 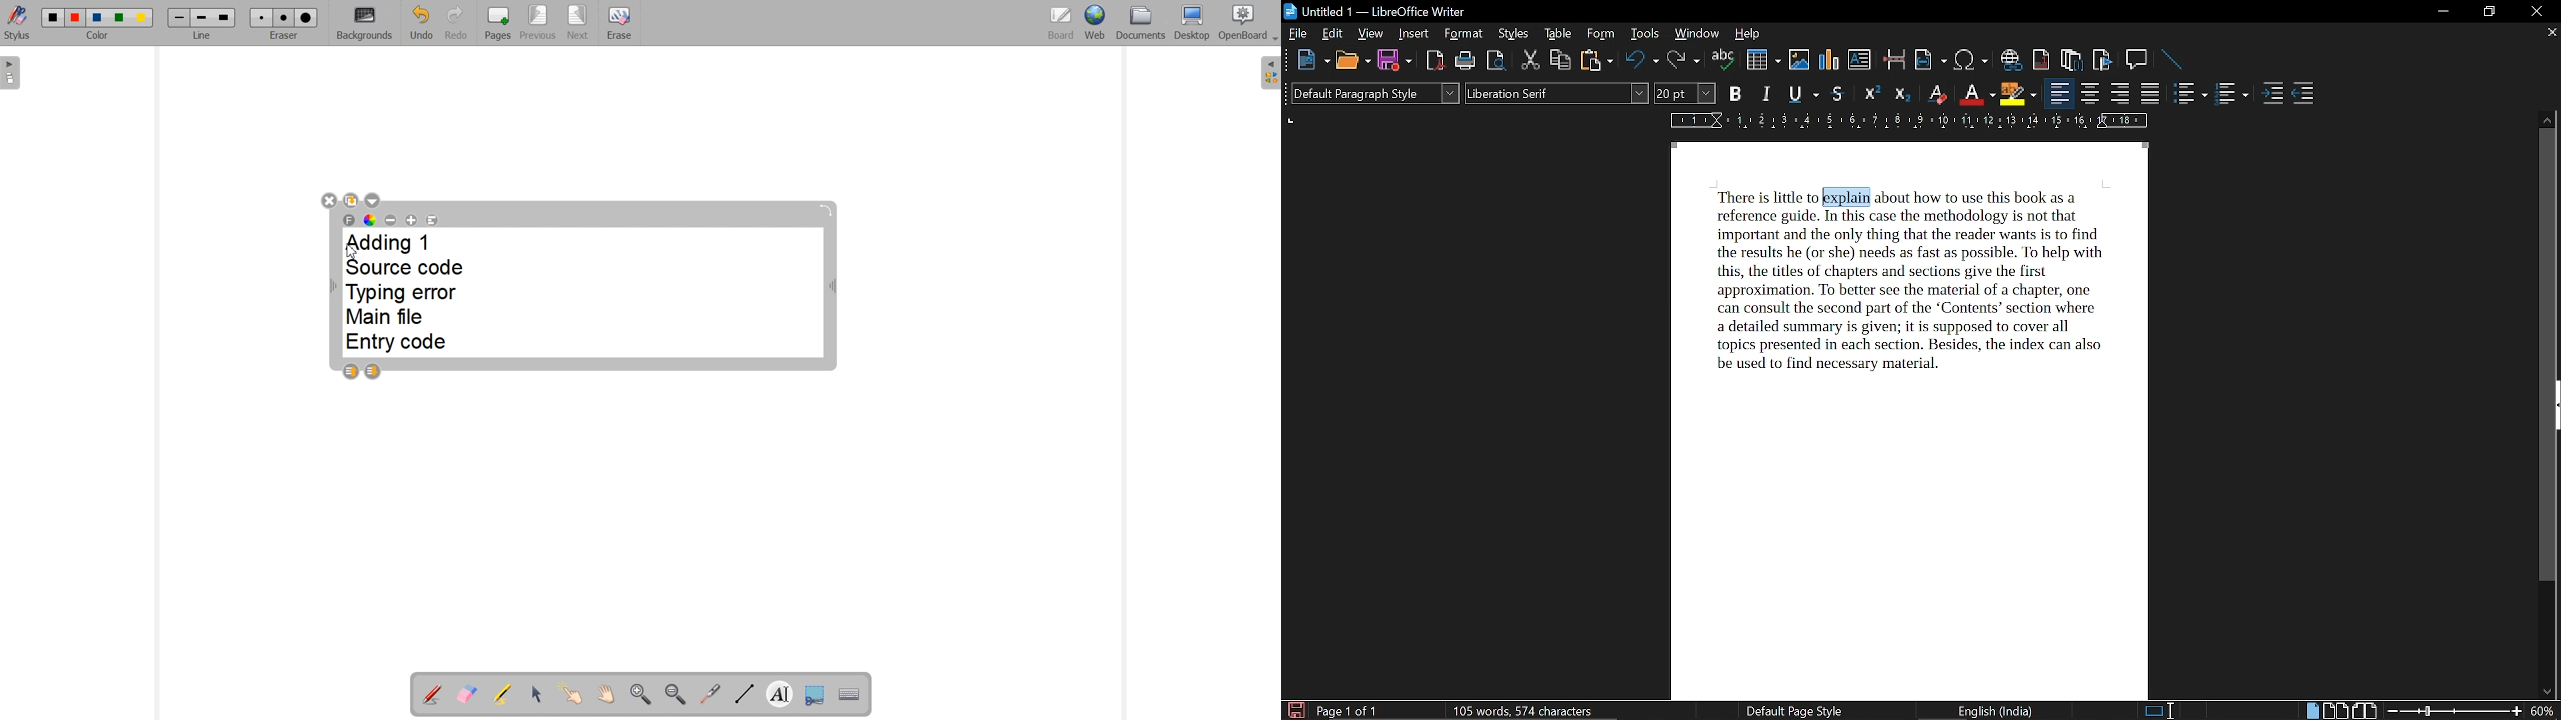 I want to click on single page view, so click(x=2311, y=711).